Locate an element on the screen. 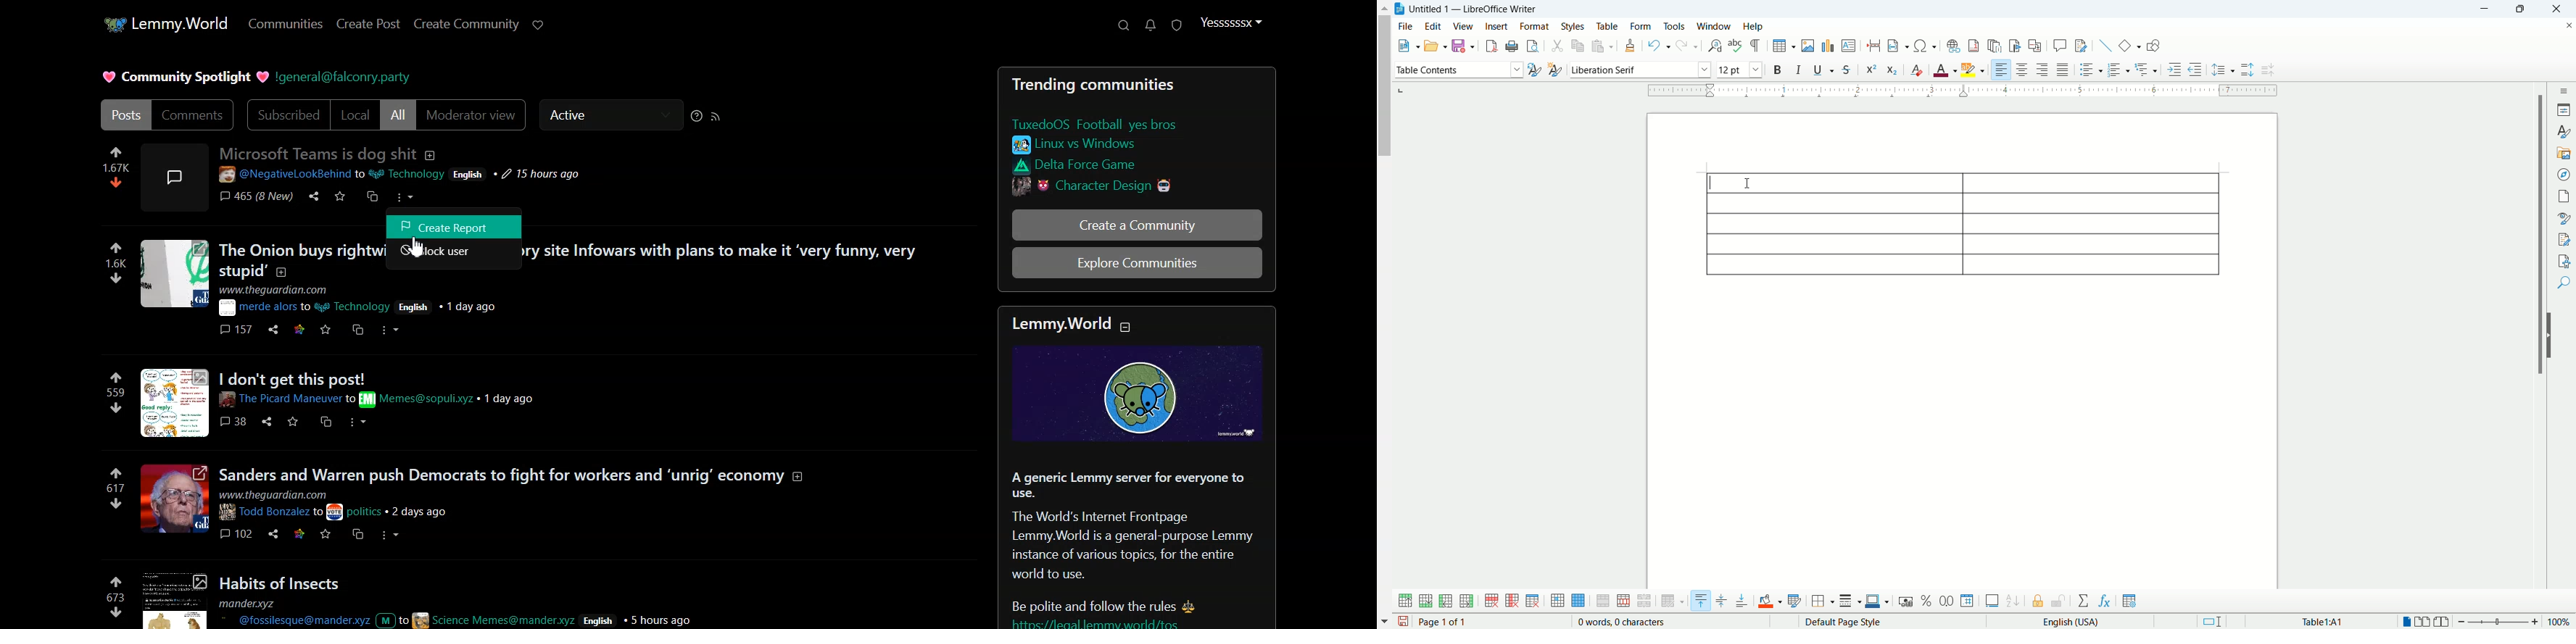 The image size is (2576, 644). page count is located at coordinates (1446, 622).